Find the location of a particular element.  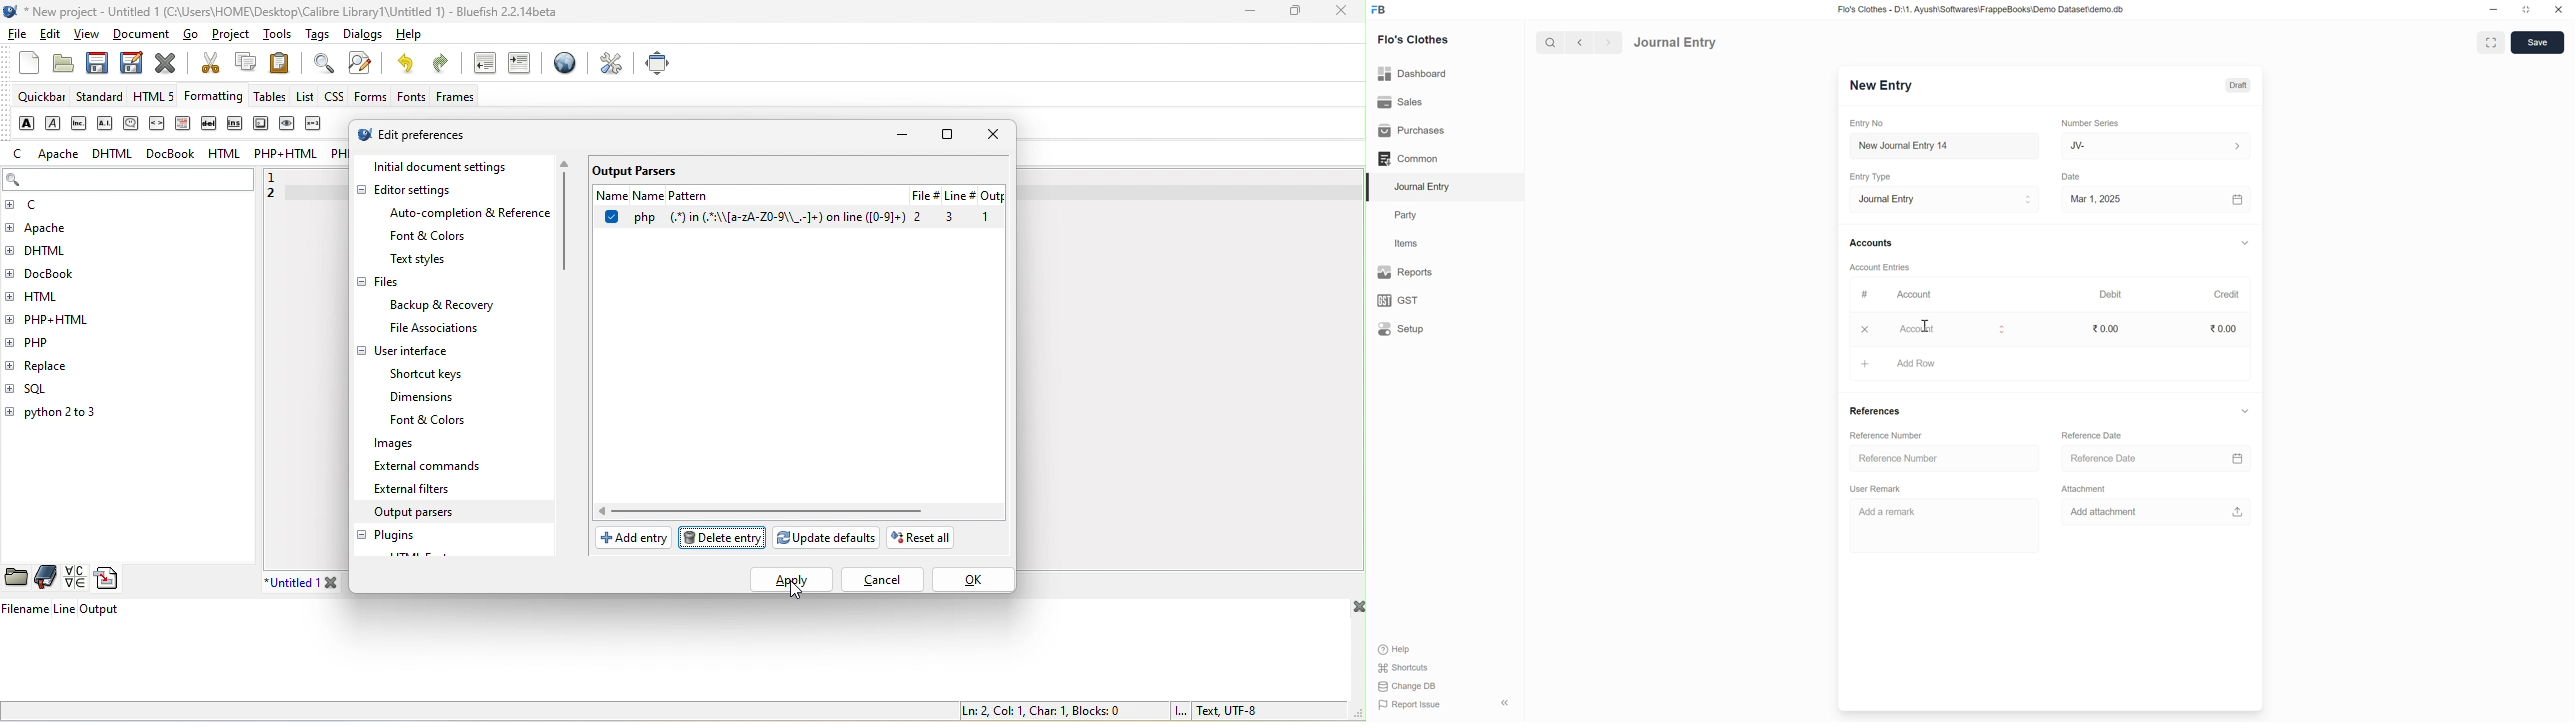

paste is located at coordinates (283, 66).